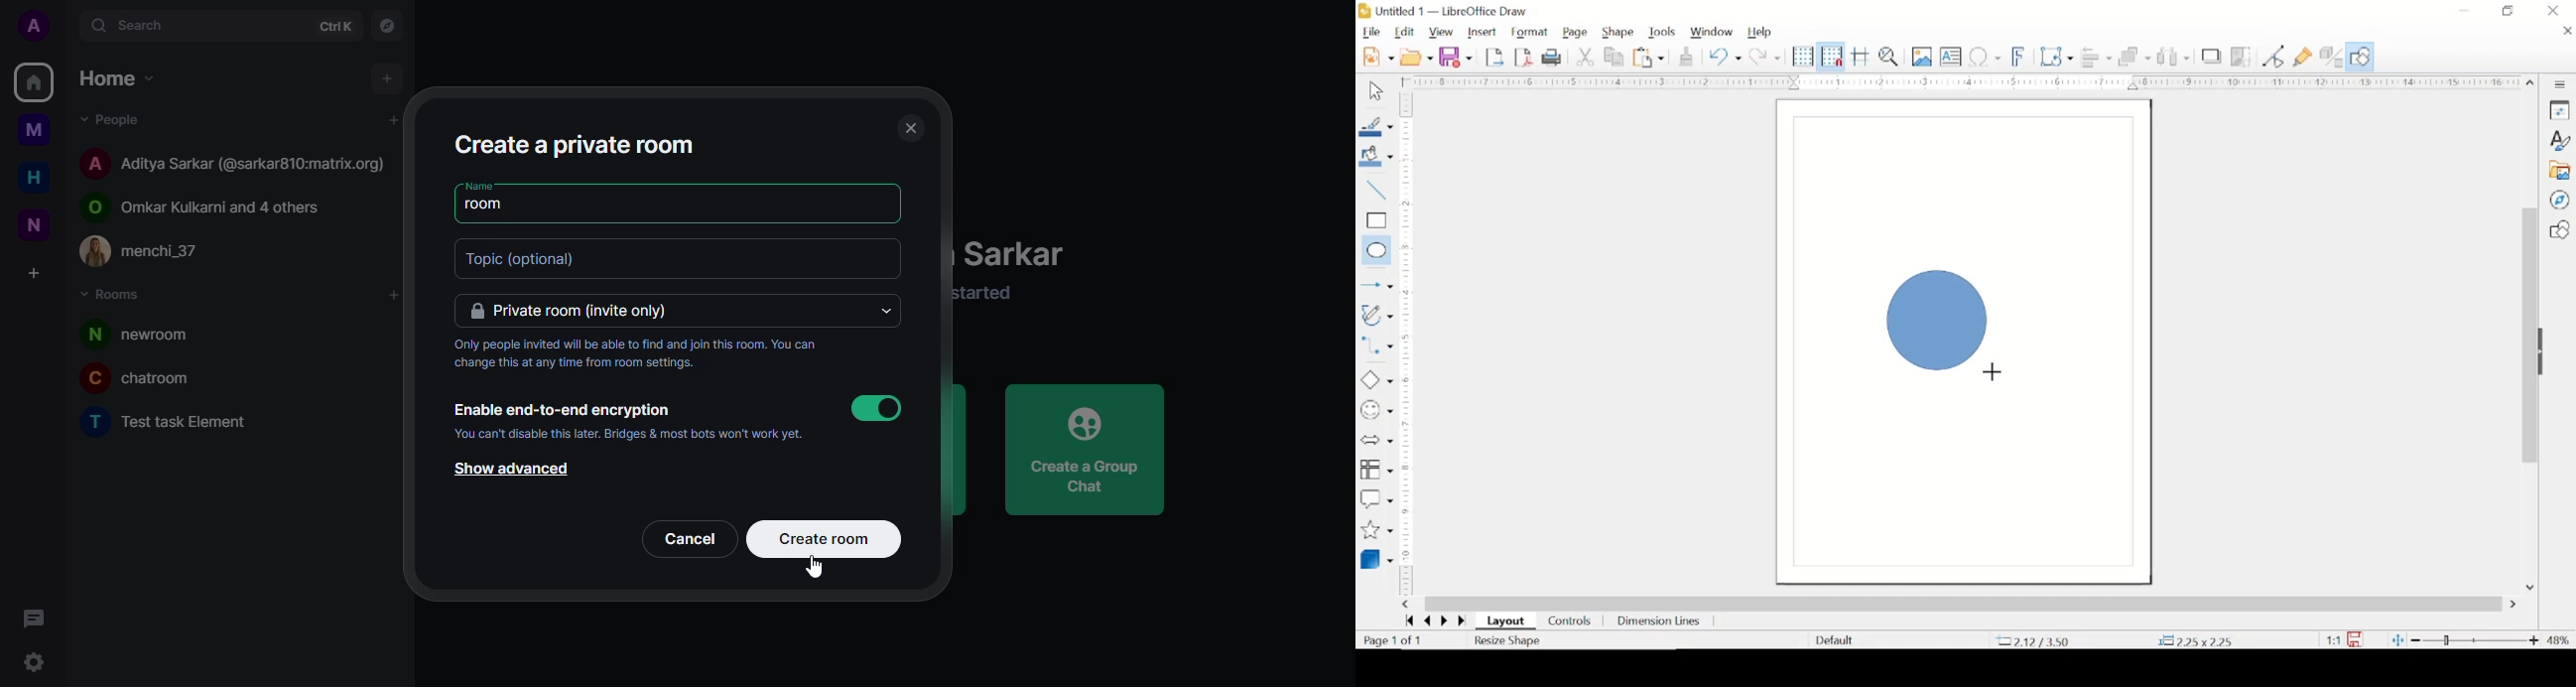 Image resolution: width=2576 pixels, height=700 pixels. I want to click on redo, so click(1766, 57).